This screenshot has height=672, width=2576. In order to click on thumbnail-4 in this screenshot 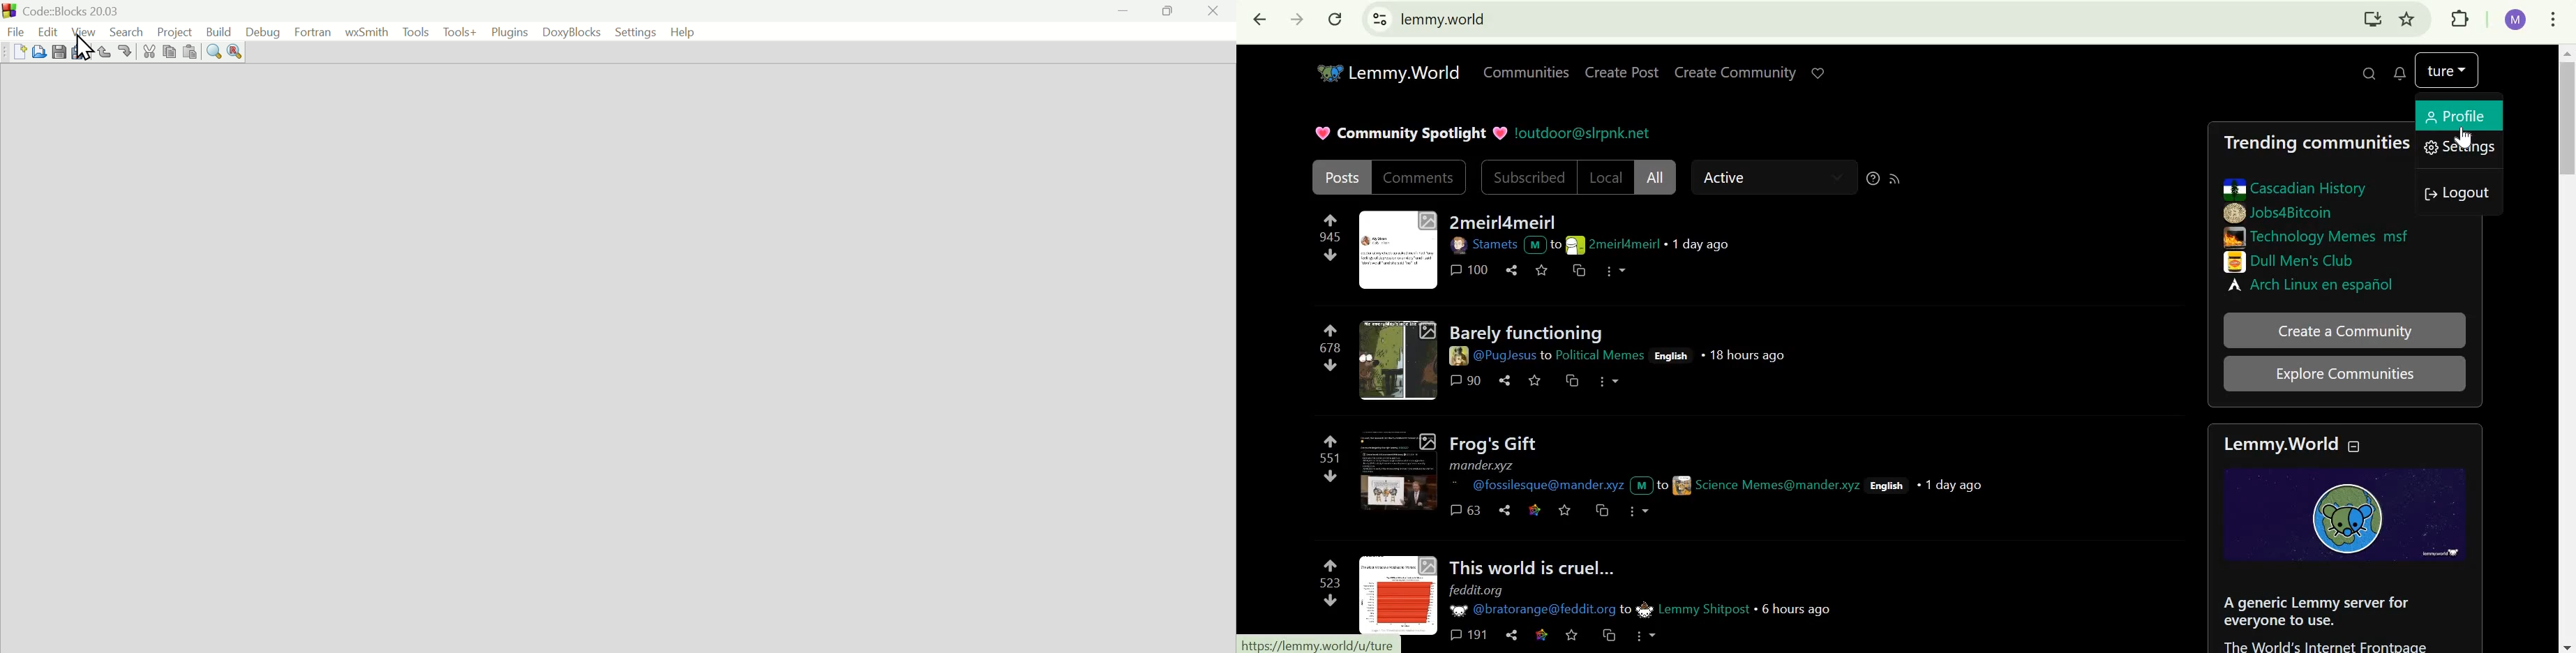, I will do `click(1398, 595)`.